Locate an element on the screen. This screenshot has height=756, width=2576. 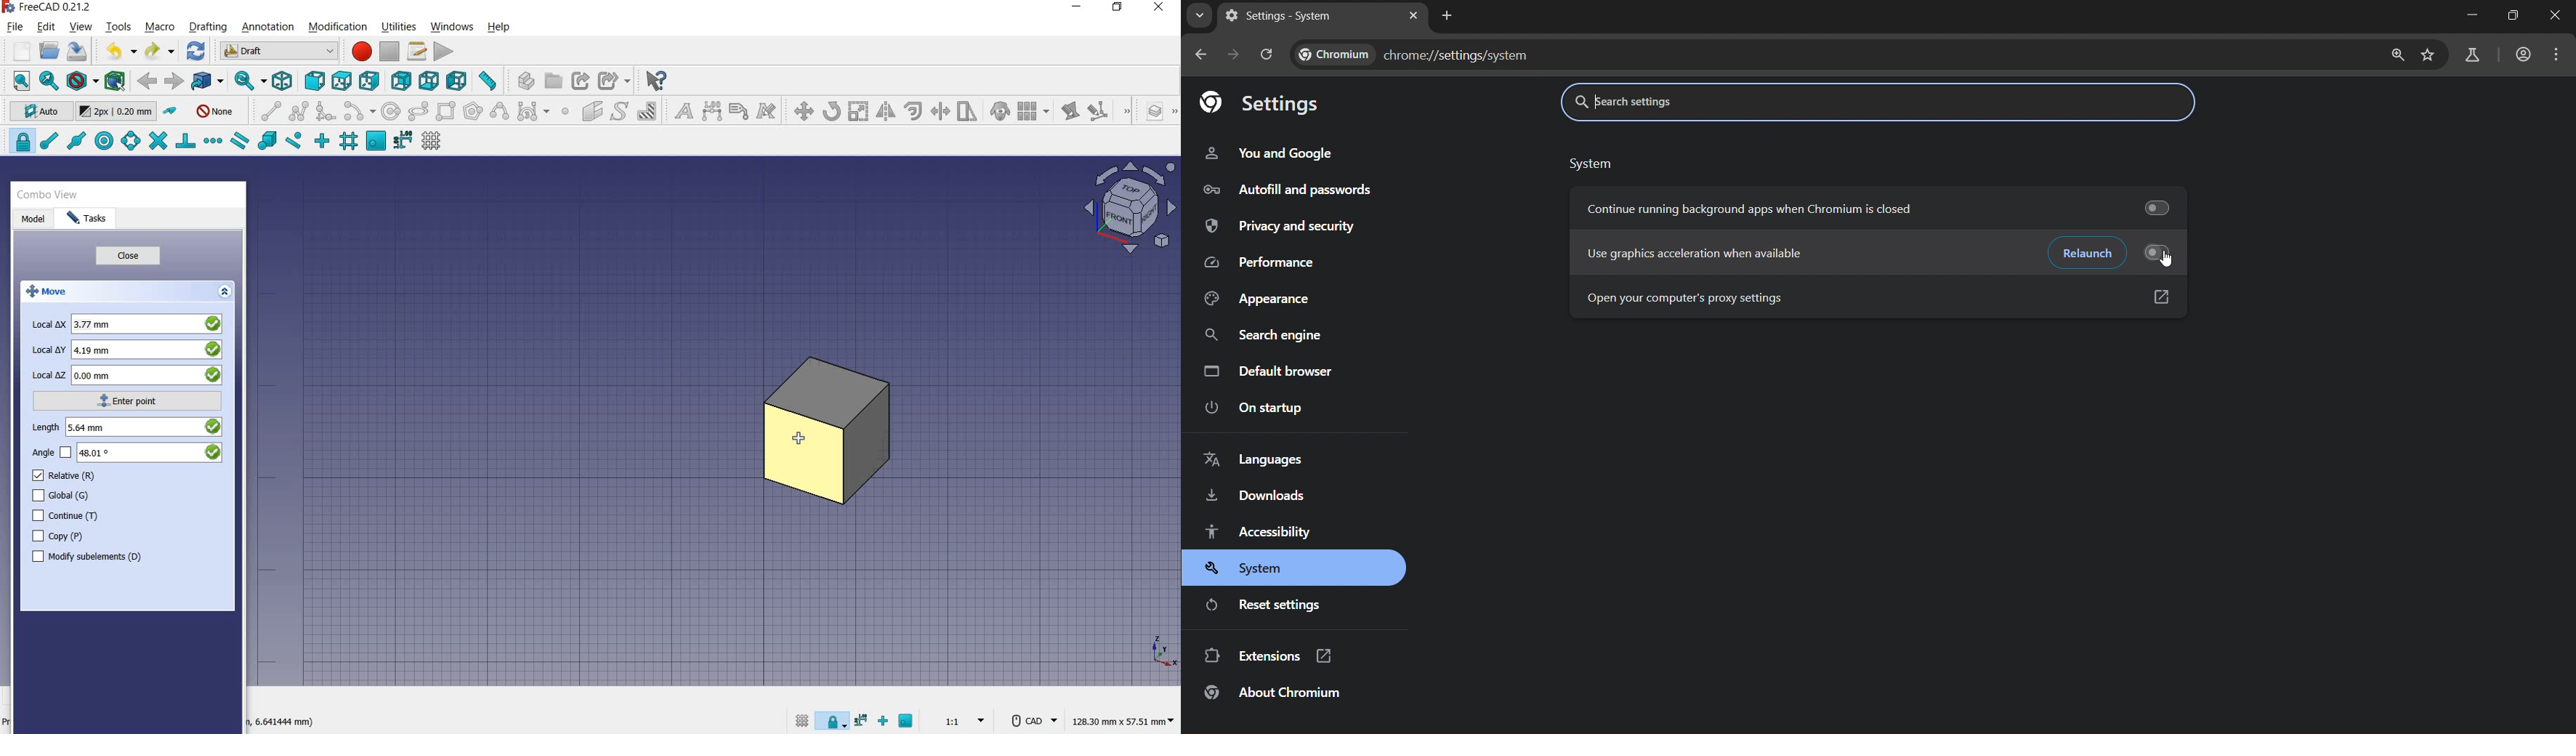
expand is located at coordinates (226, 292).